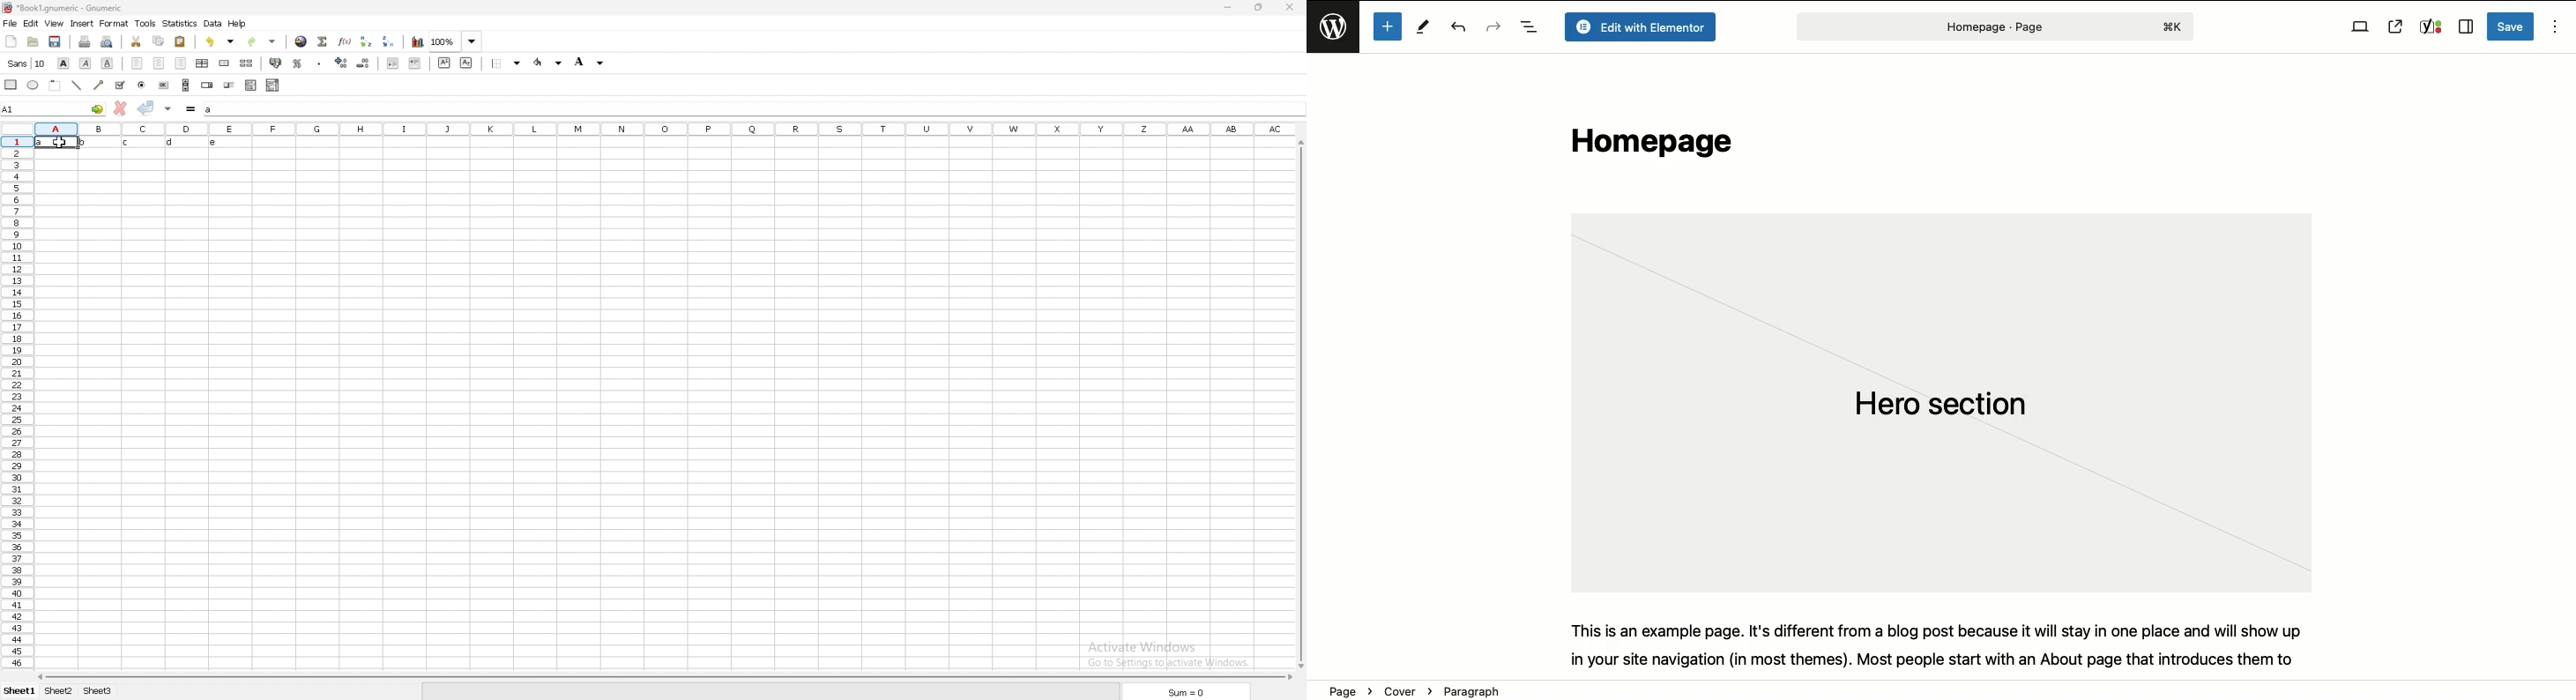 The width and height of the screenshot is (2576, 700). Describe the element at coordinates (84, 42) in the screenshot. I see `print` at that location.